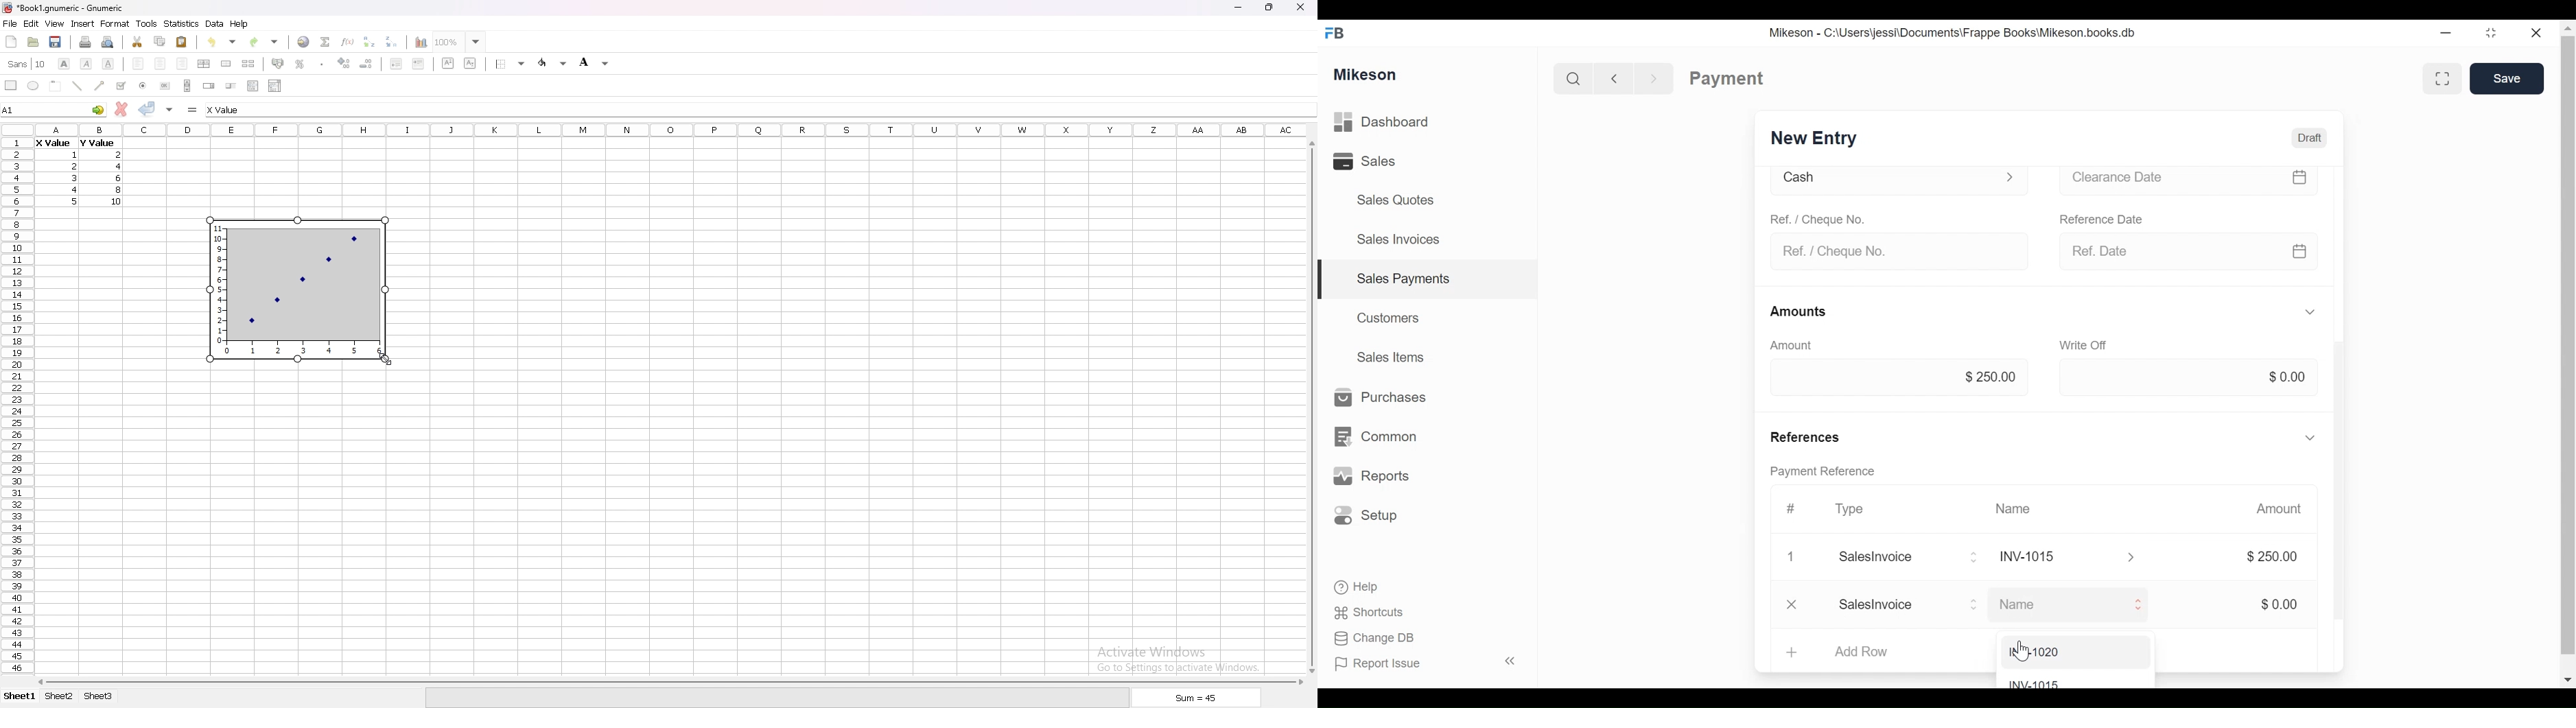 The image size is (2576, 728). Describe the element at coordinates (1820, 437) in the screenshot. I see `References` at that location.